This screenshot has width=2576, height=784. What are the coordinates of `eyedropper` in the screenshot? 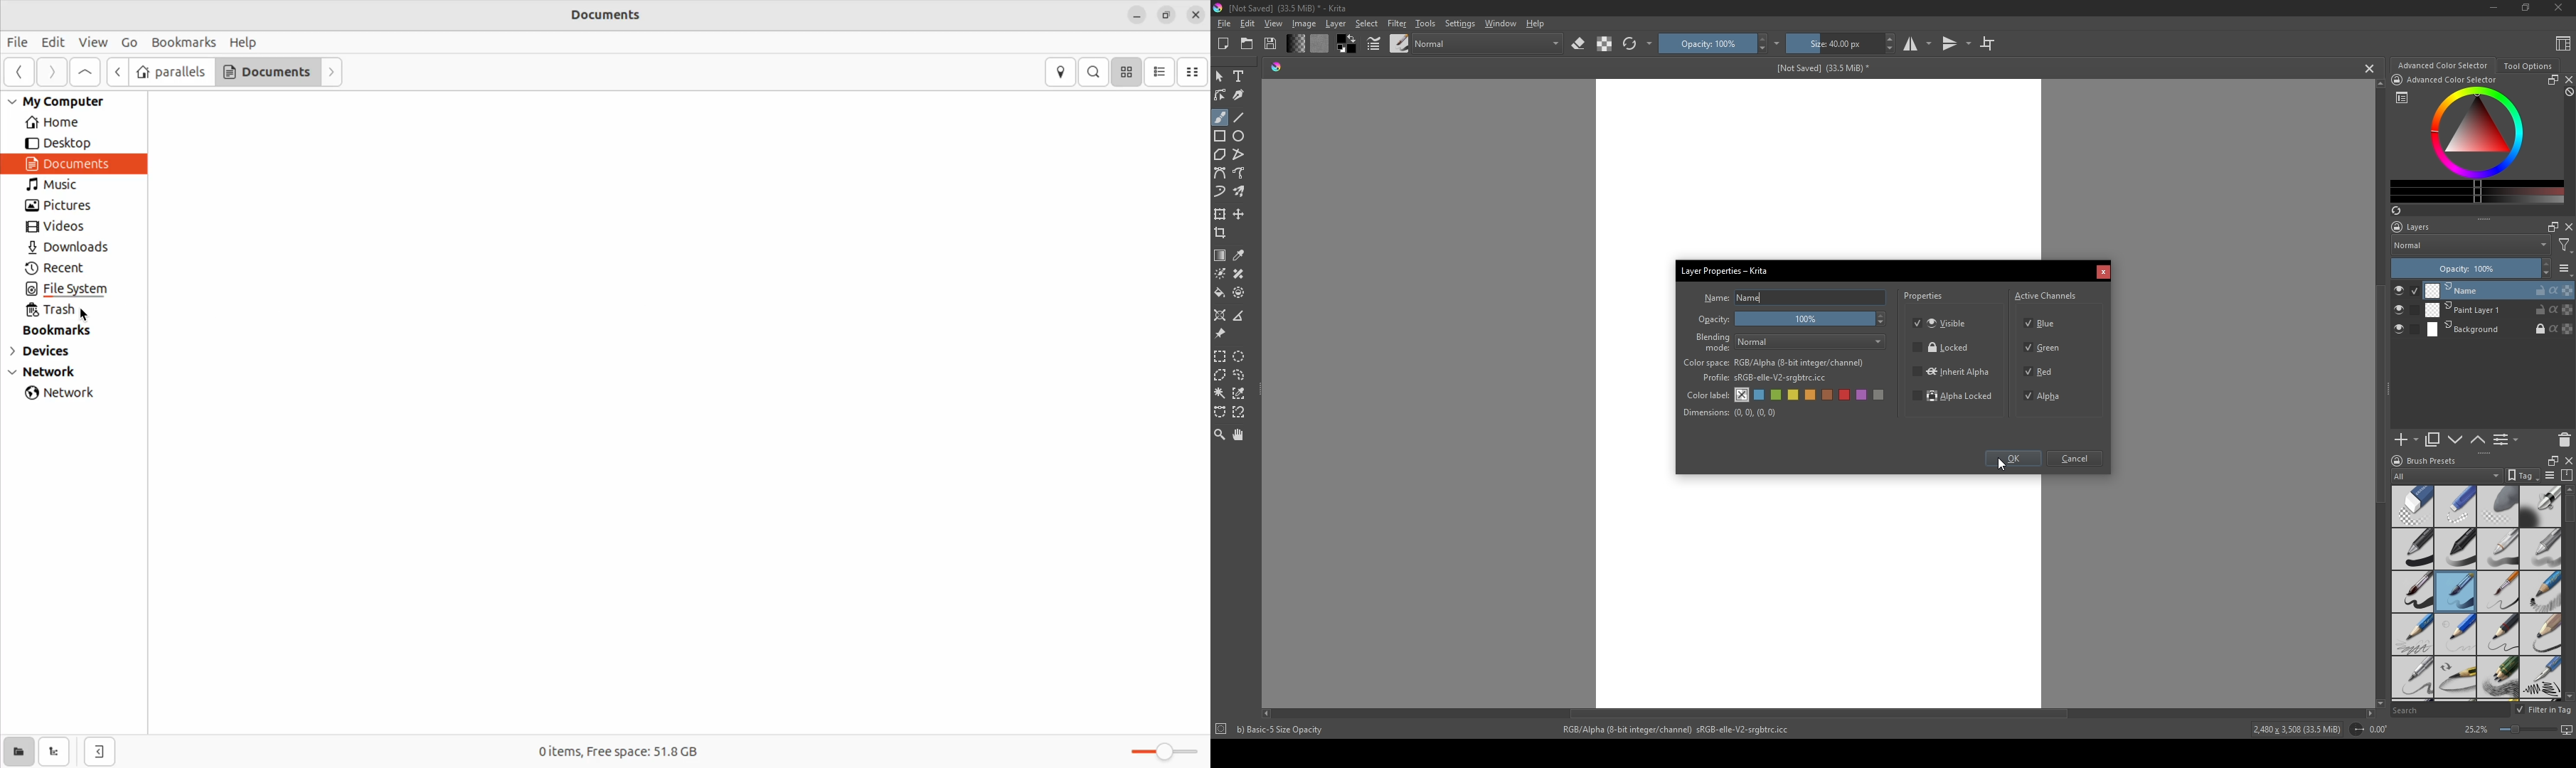 It's located at (1240, 255).